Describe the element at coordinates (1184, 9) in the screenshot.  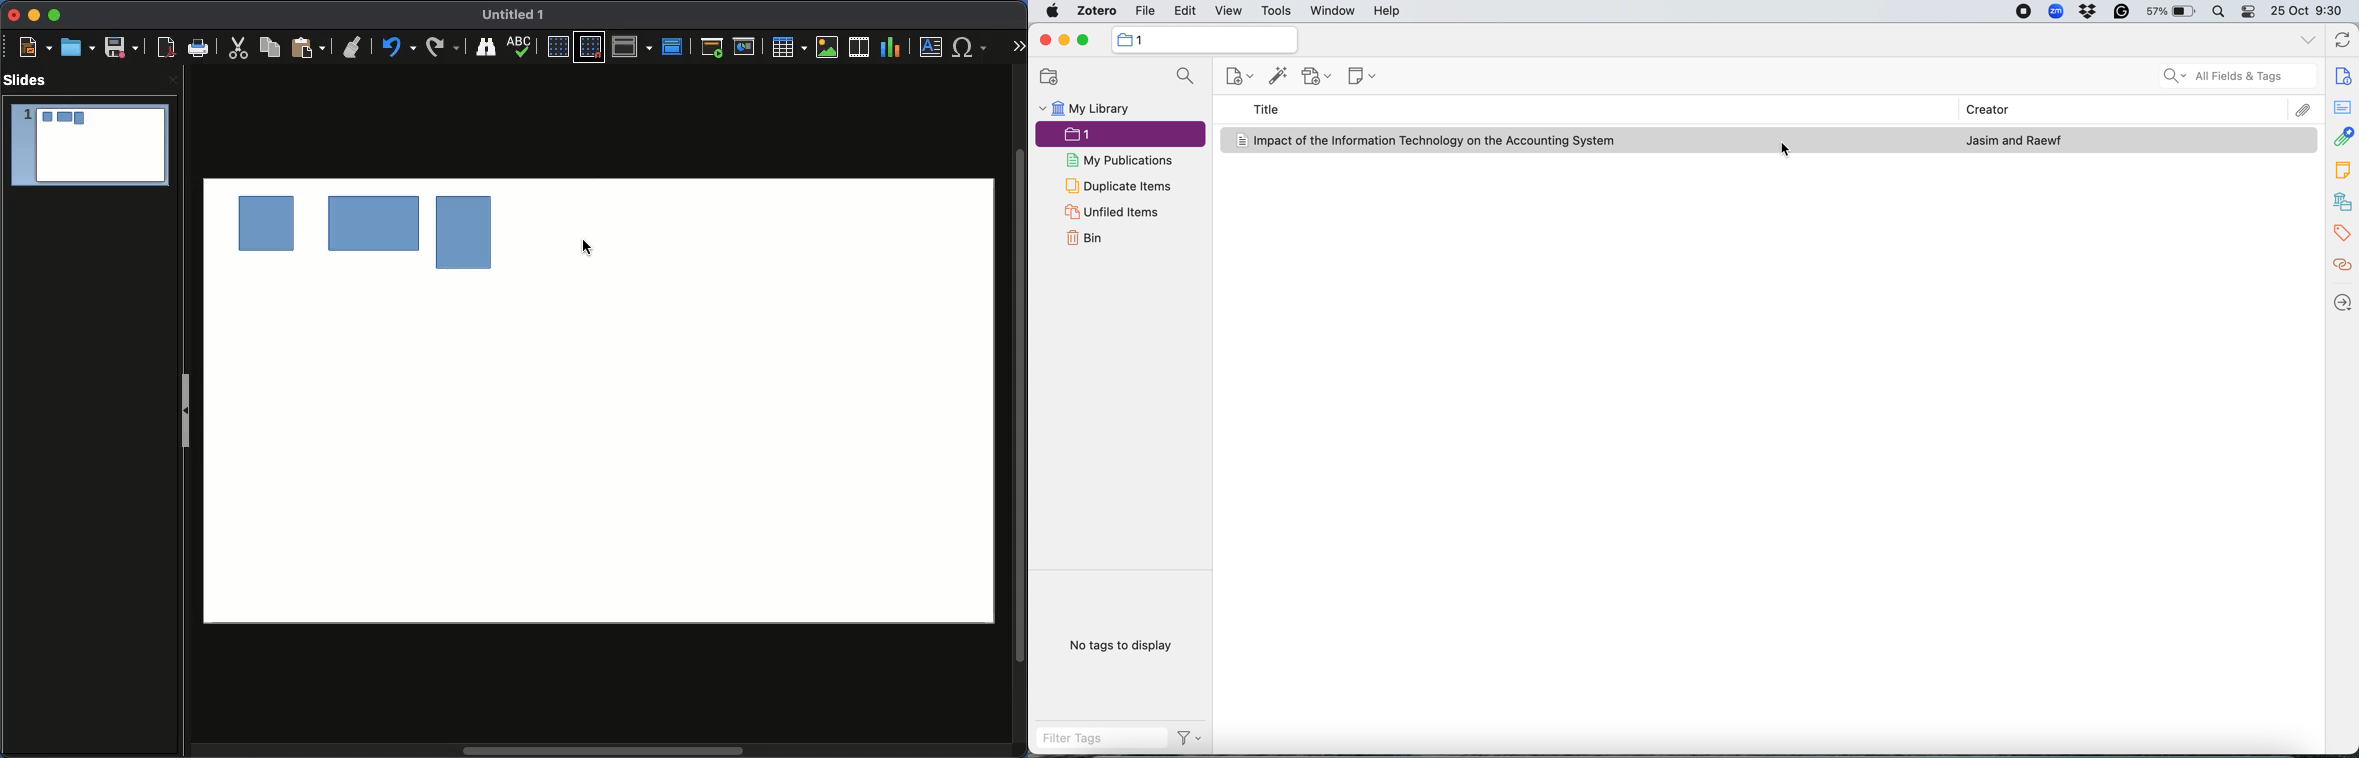
I see `edit` at that location.